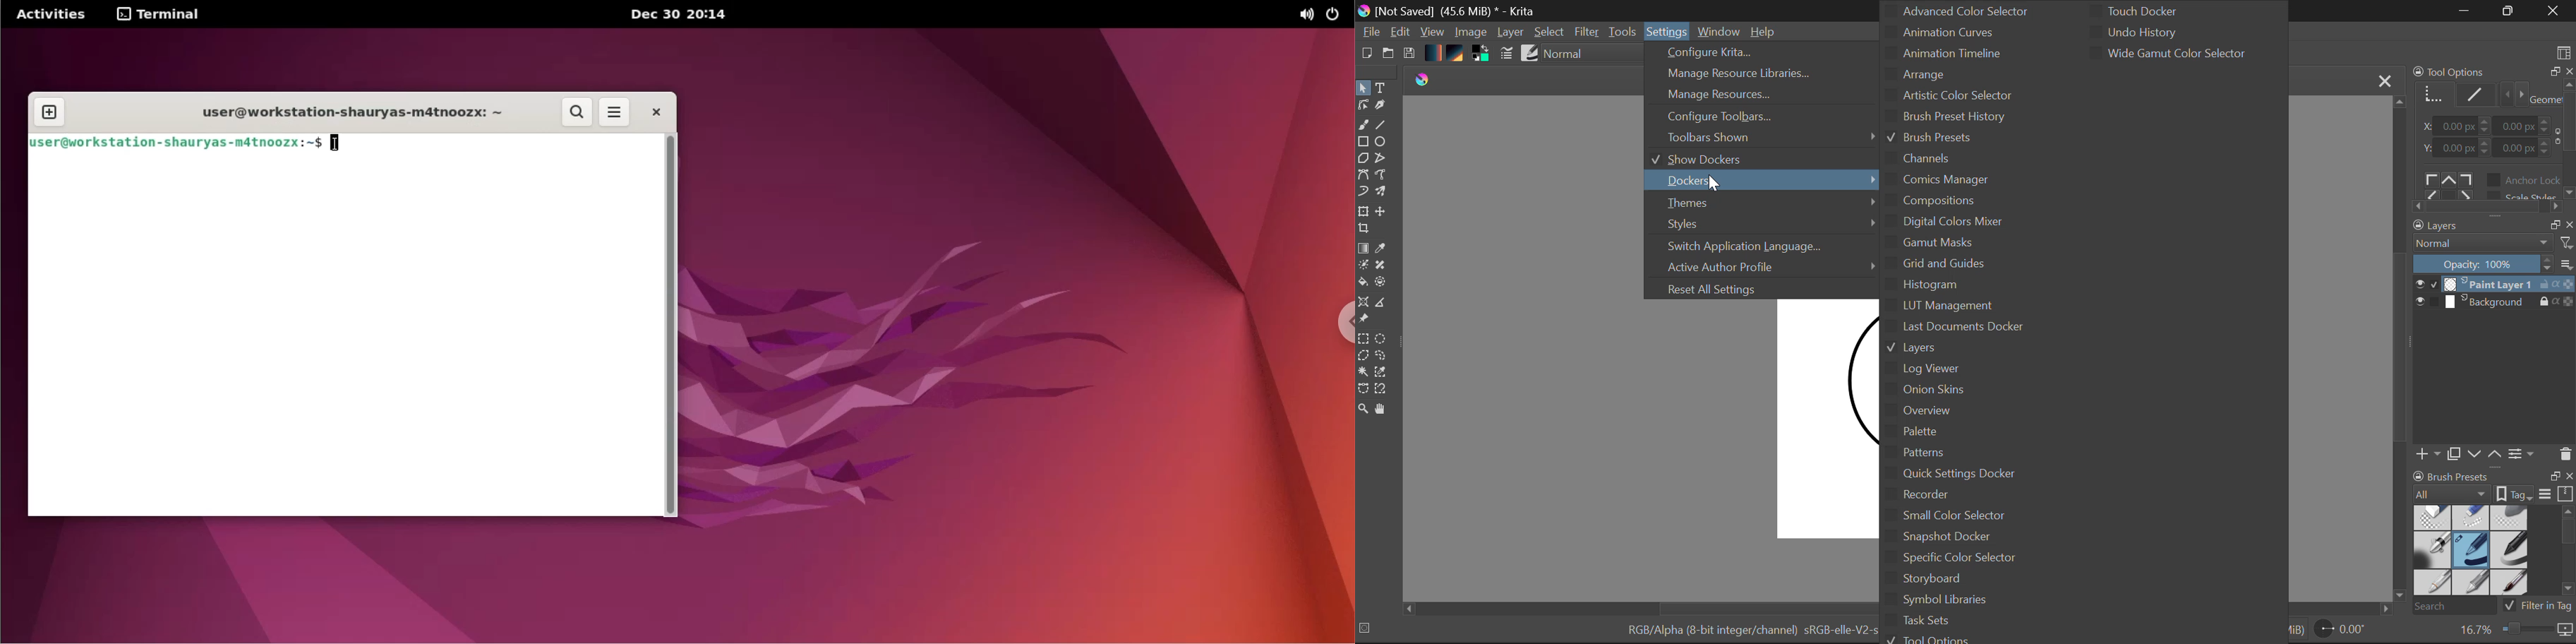  What do you see at coordinates (1530, 54) in the screenshot?
I see `Brush Presets` at bounding box center [1530, 54].